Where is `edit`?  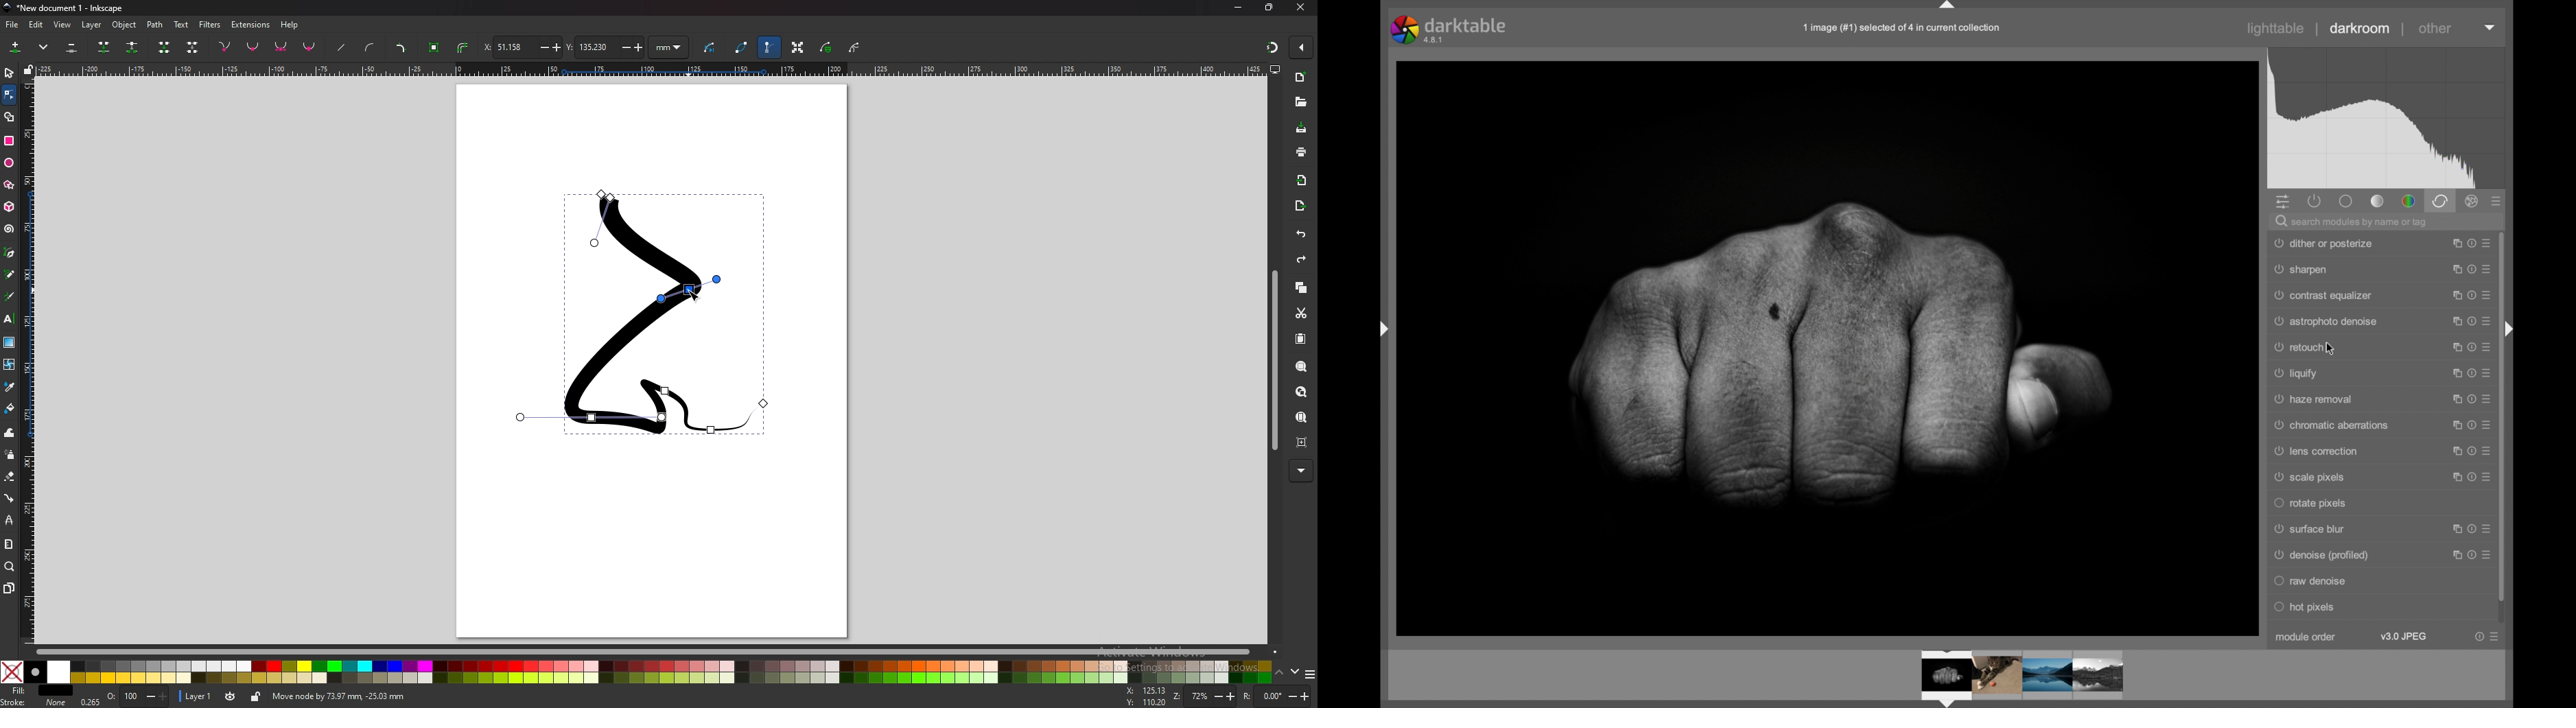 edit is located at coordinates (36, 25).